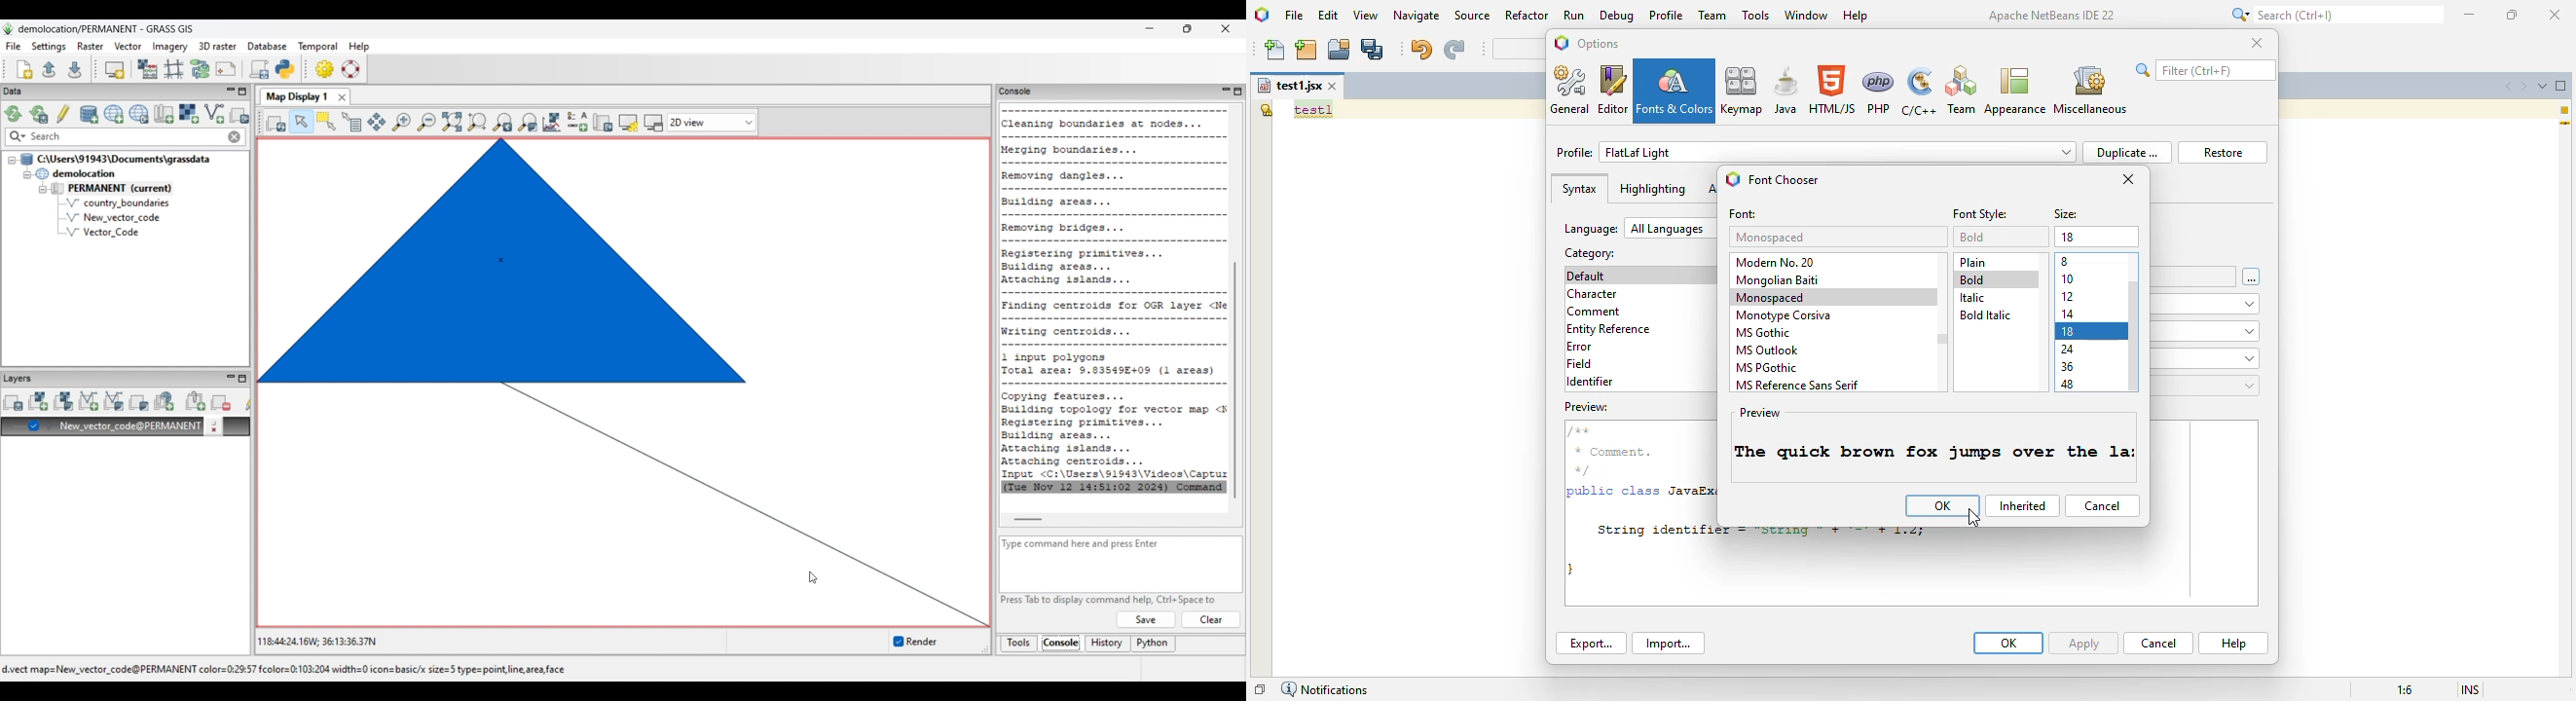 The image size is (2576, 728). What do you see at coordinates (1306, 50) in the screenshot?
I see `new project` at bounding box center [1306, 50].